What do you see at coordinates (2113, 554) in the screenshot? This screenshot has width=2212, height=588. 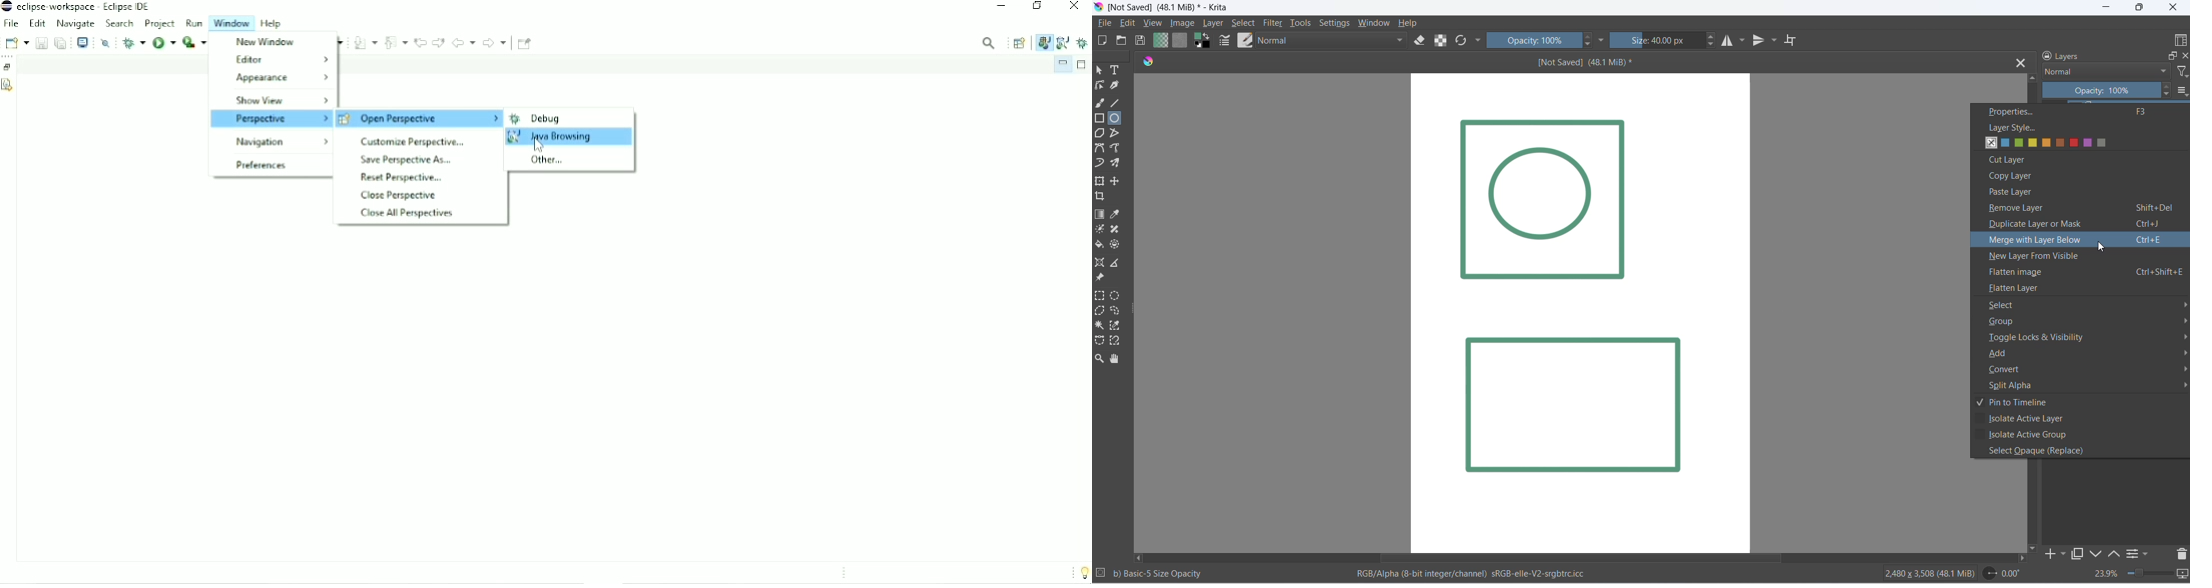 I see `move up` at bounding box center [2113, 554].